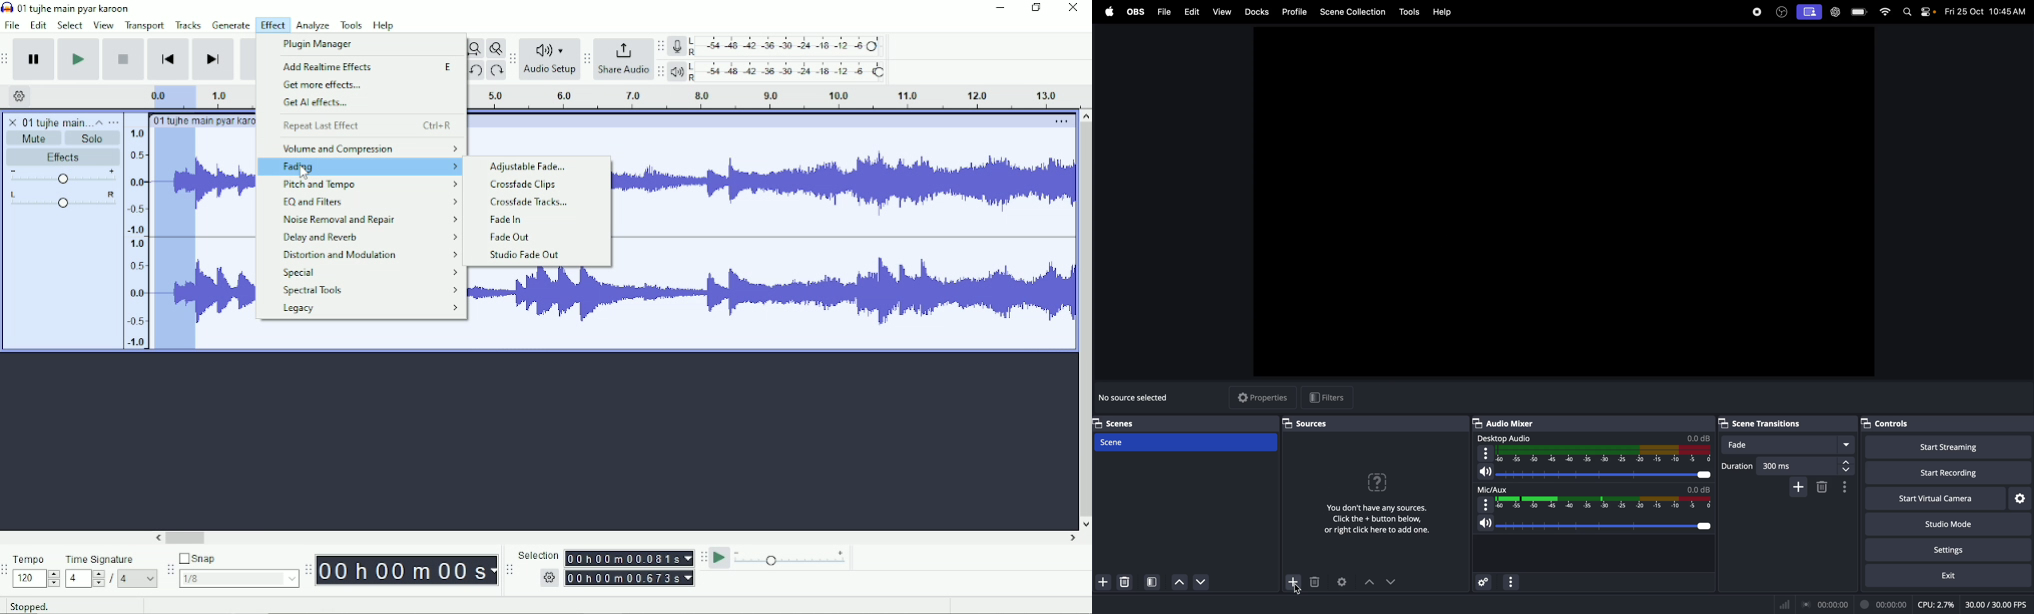 The image size is (2044, 616). Describe the element at coordinates (1790, 445) in the screenshot. I see `fade` at that location.